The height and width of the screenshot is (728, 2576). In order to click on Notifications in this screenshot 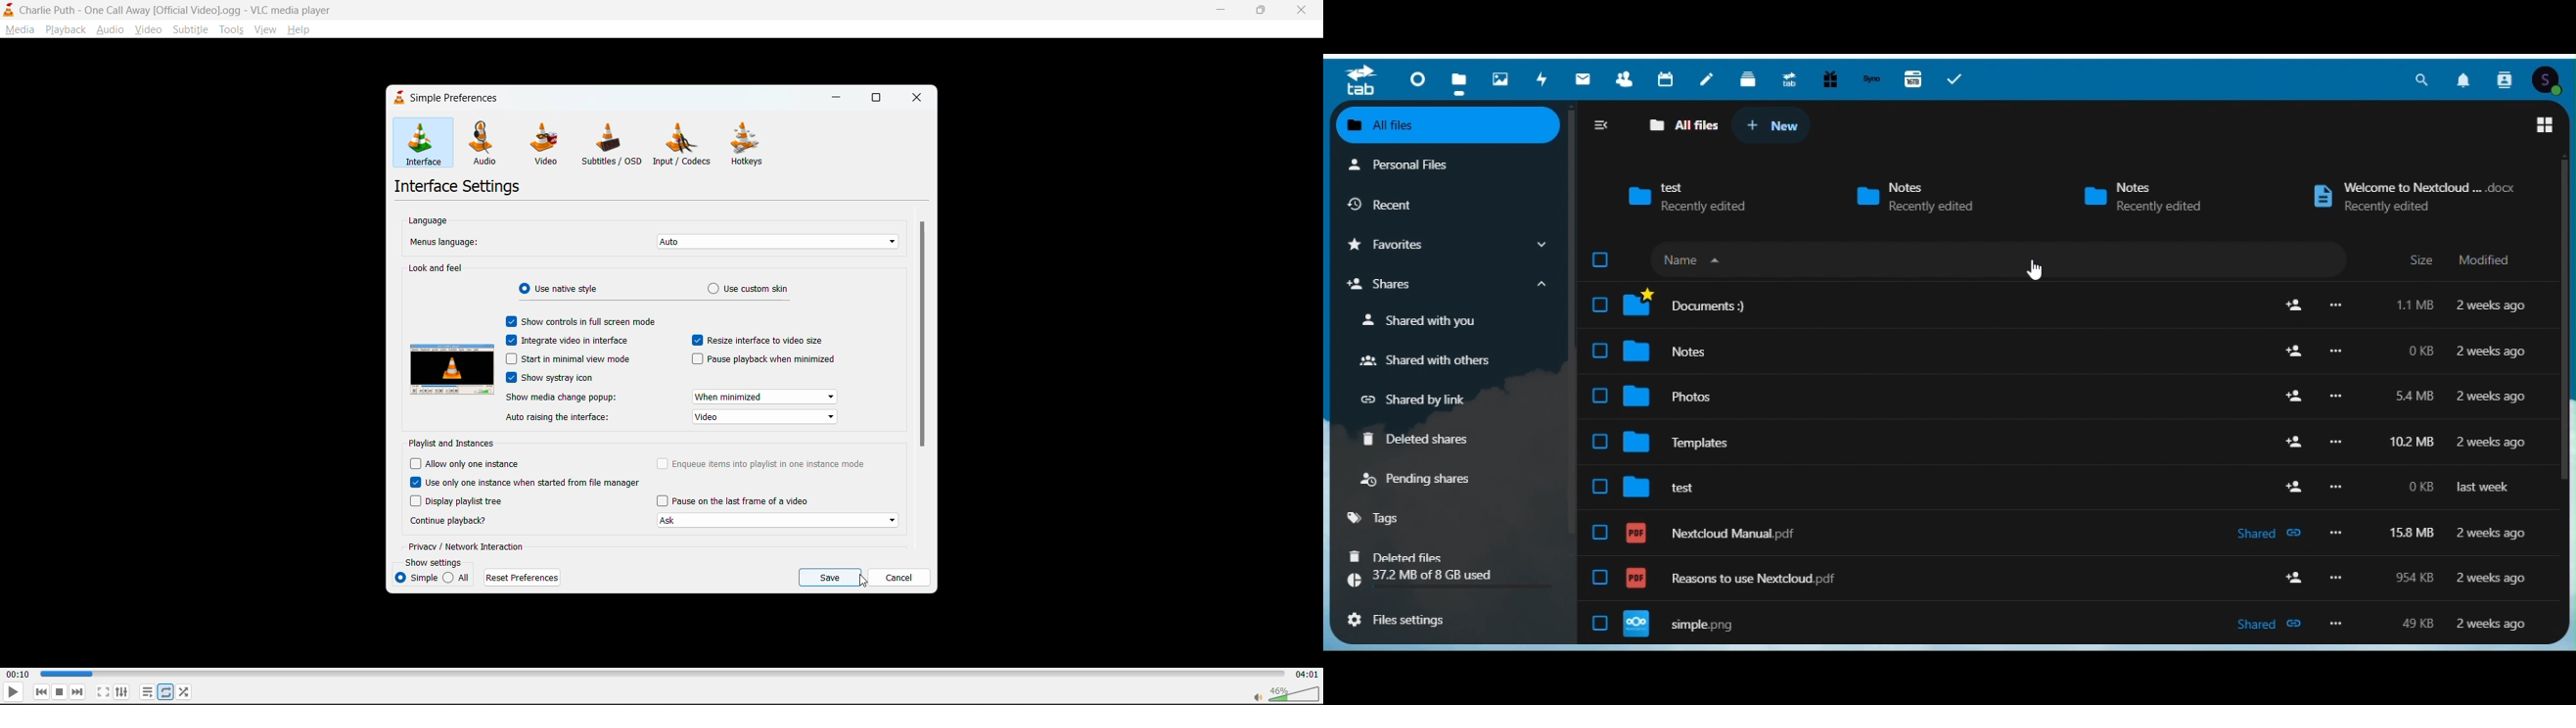, I will do `click(2465, 78)`.